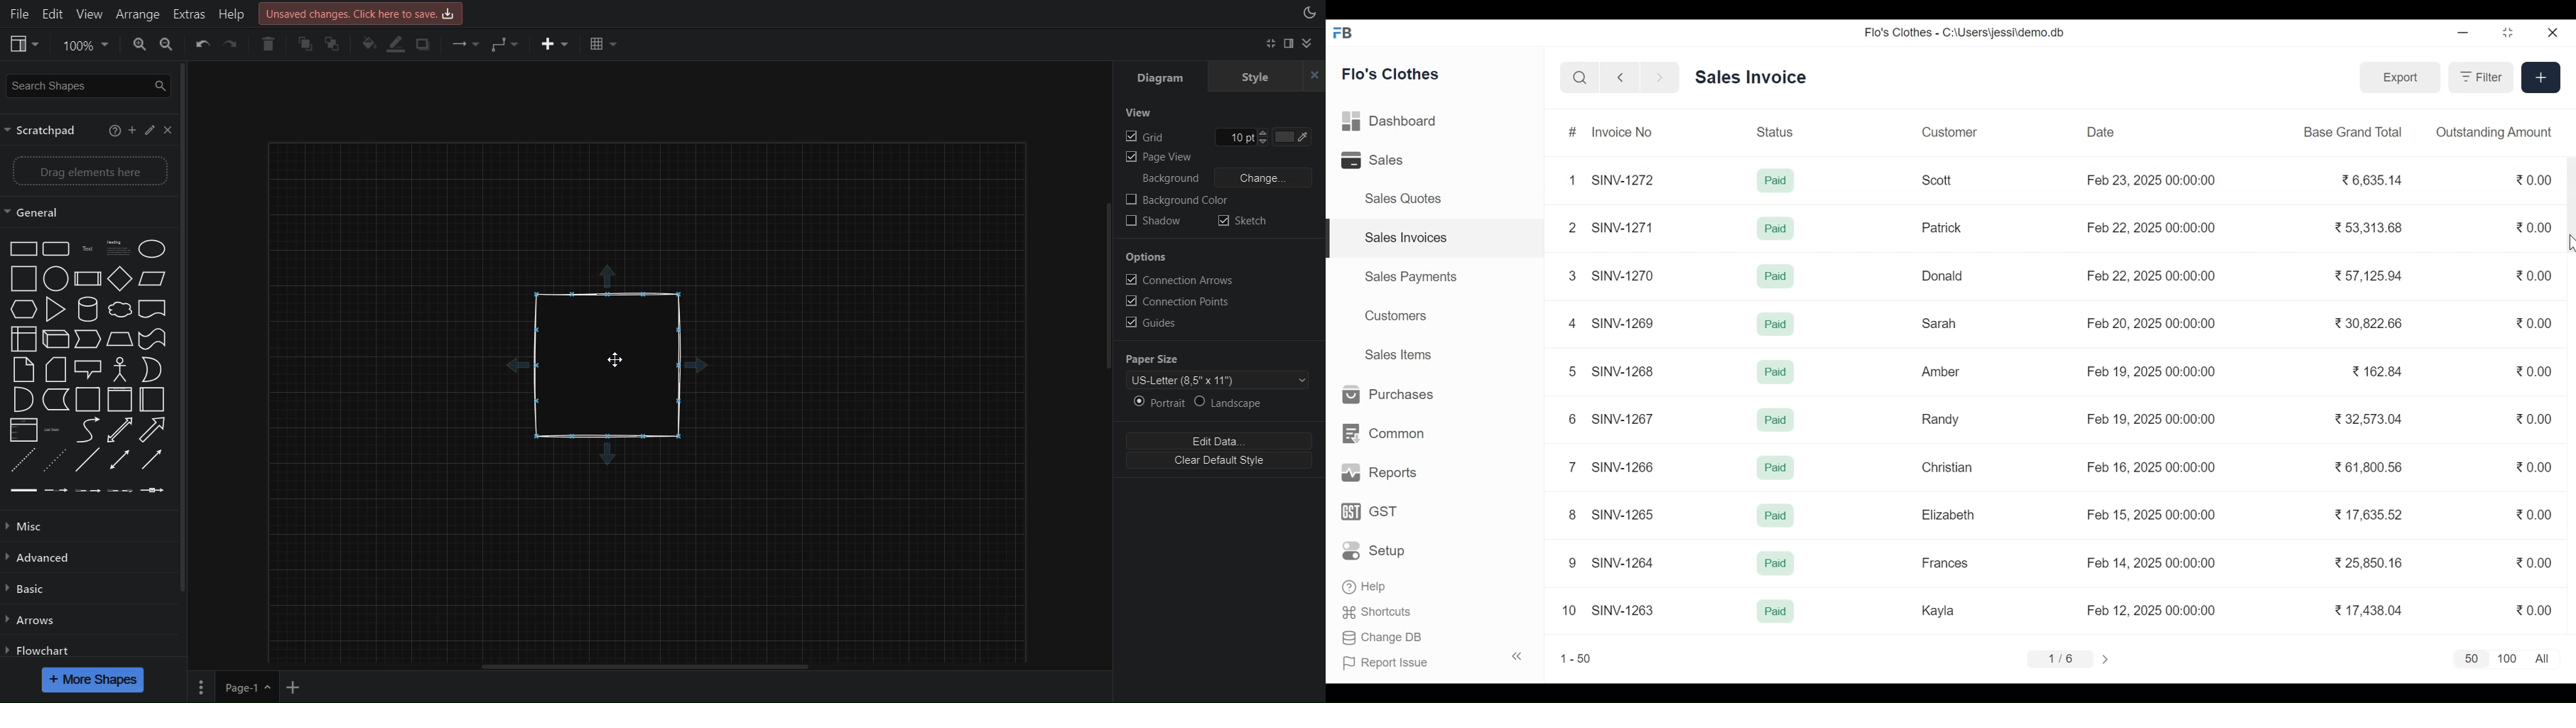  I want to click on Collapse, so click(1315, 45).